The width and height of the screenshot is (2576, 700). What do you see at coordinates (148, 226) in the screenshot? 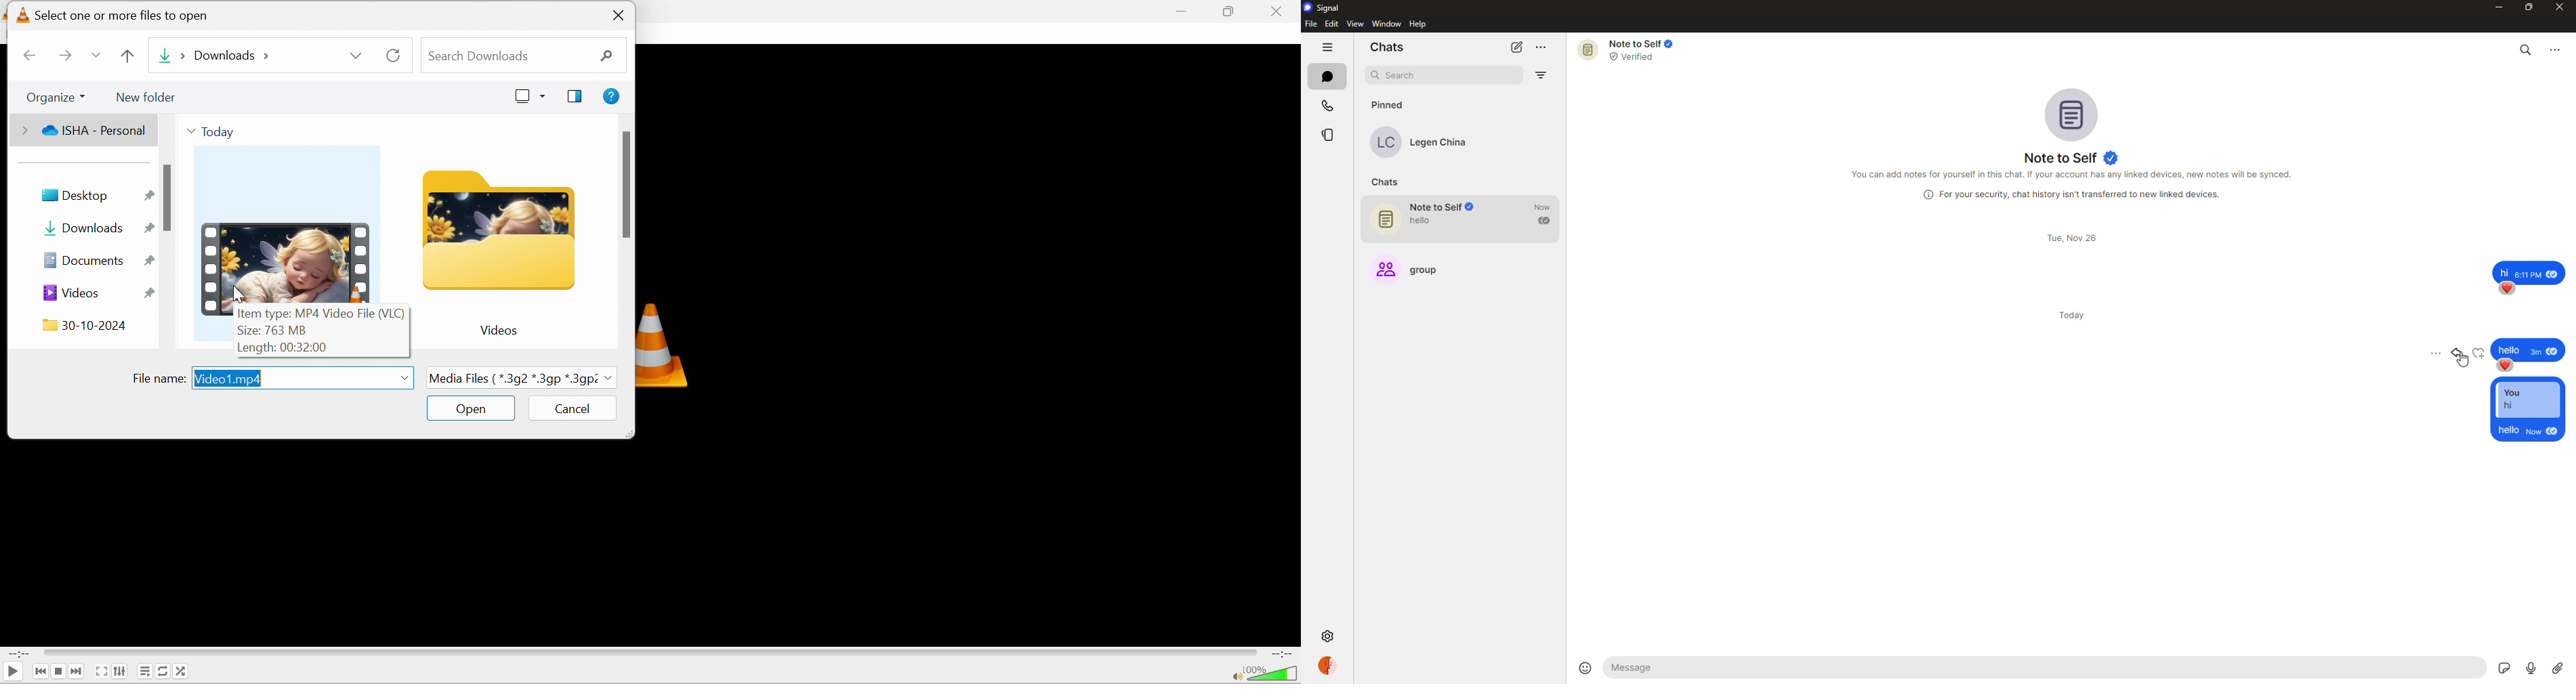
I see `Pin` at bounding box center [148, 226].